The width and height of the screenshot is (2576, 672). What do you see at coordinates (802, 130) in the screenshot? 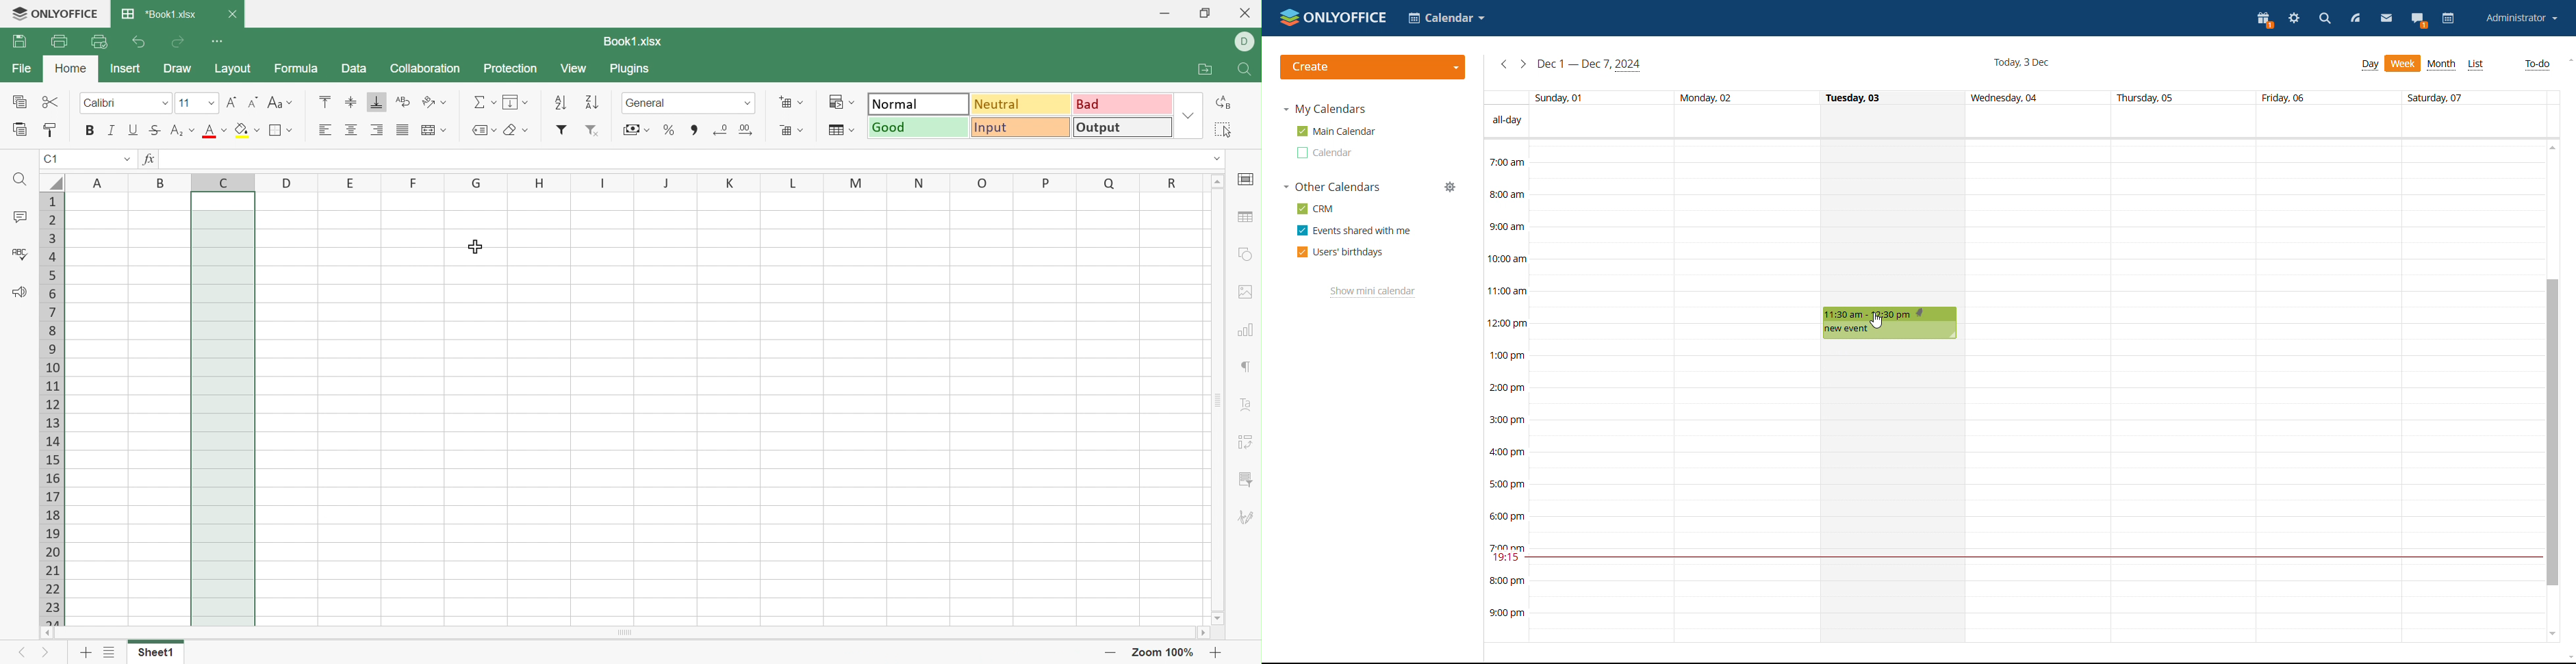
I see `Drop Down` at bounding box center [802, 130].